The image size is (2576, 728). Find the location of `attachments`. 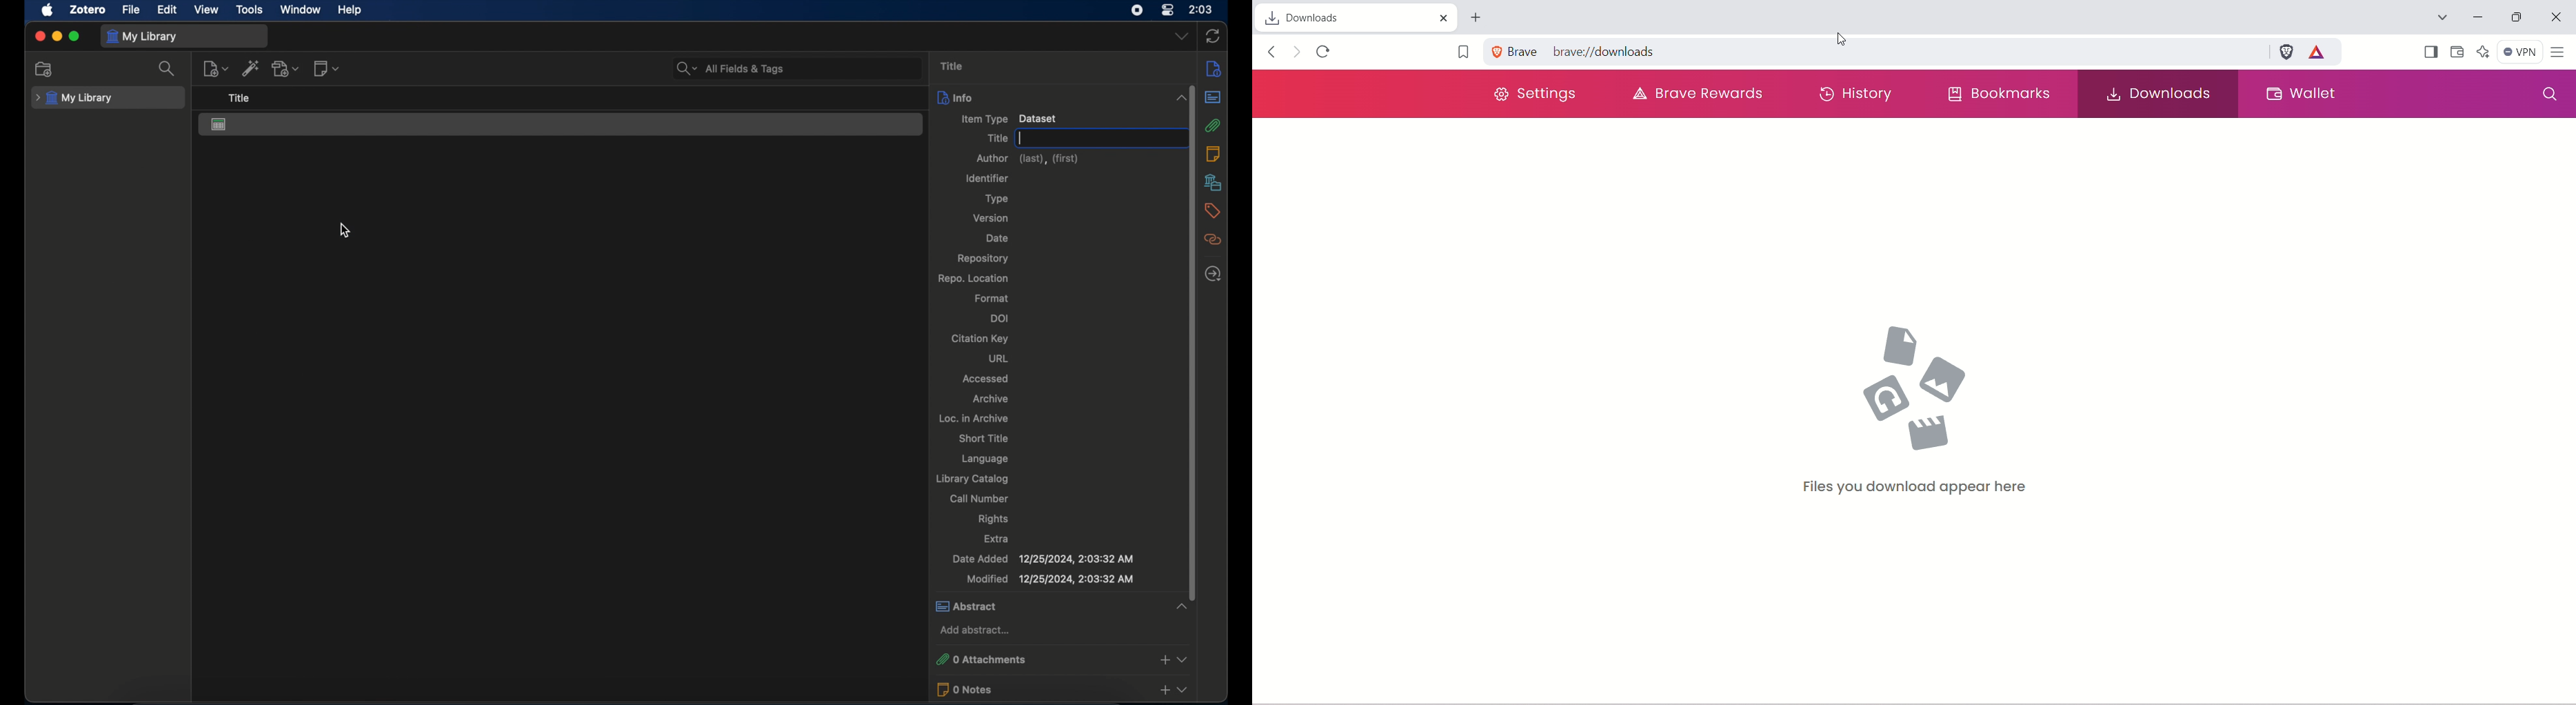

attachments is located at coordinates (1214, 125).